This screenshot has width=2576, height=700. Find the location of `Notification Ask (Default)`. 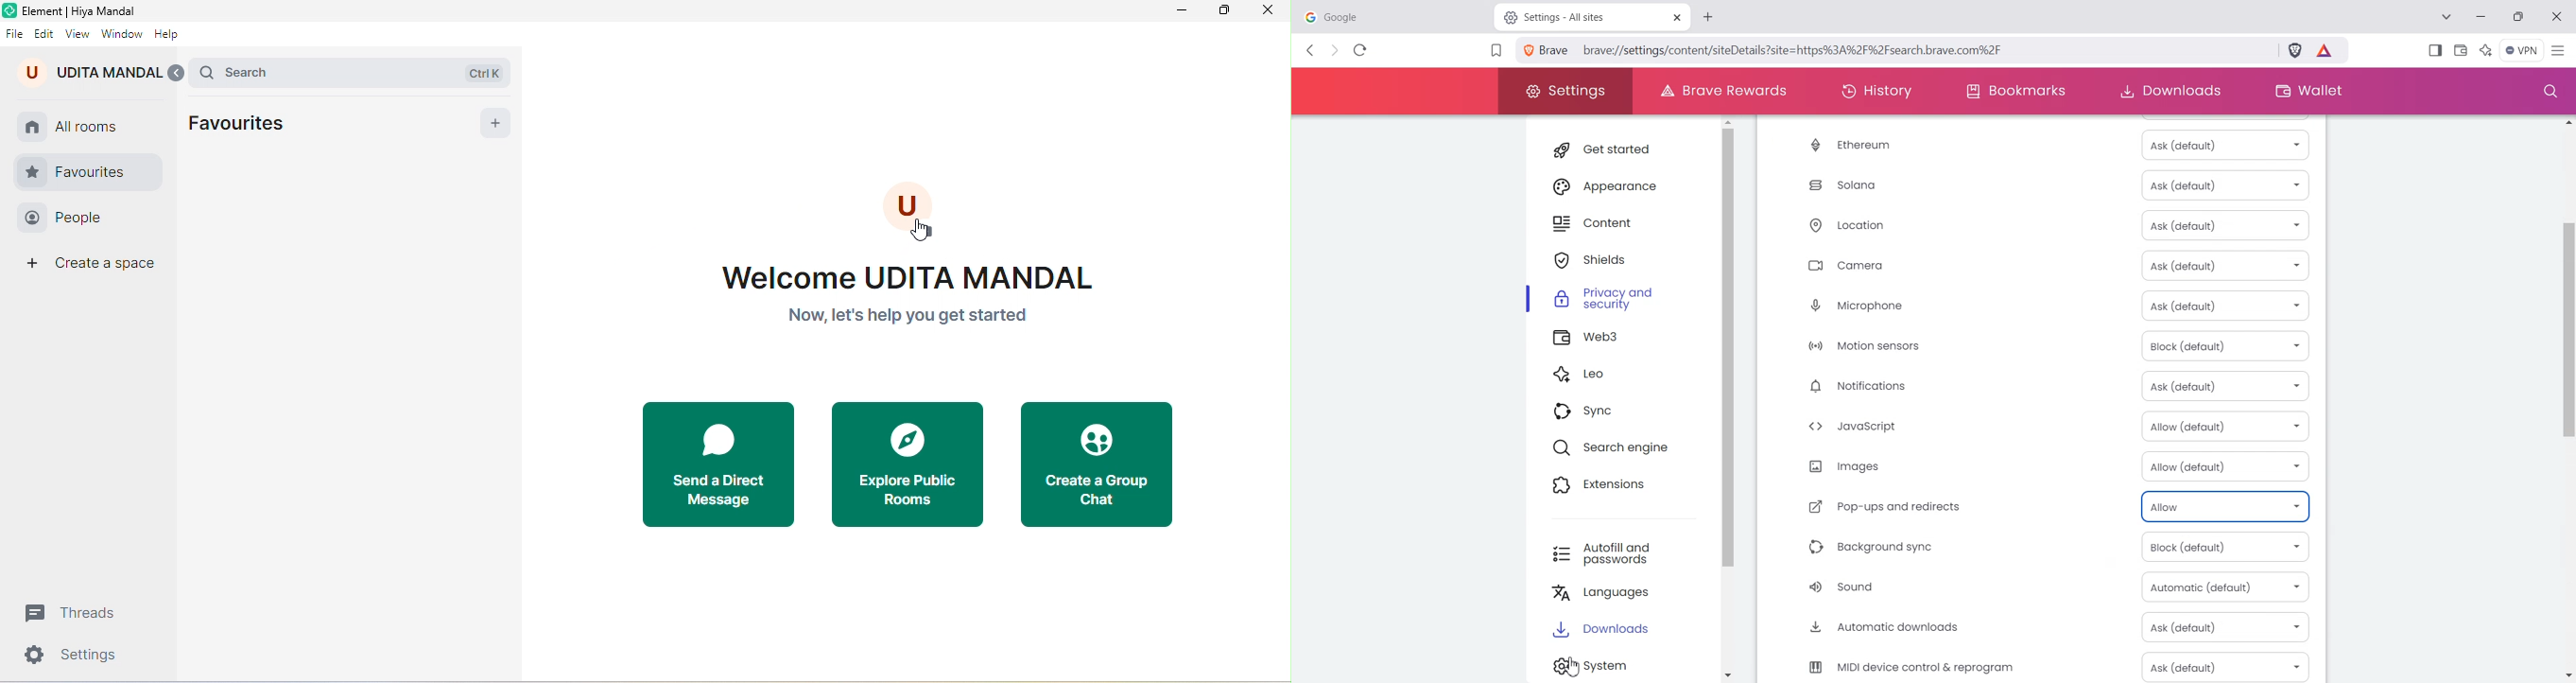

Notification Ask (Default) is located at coordinates (2044, 386).